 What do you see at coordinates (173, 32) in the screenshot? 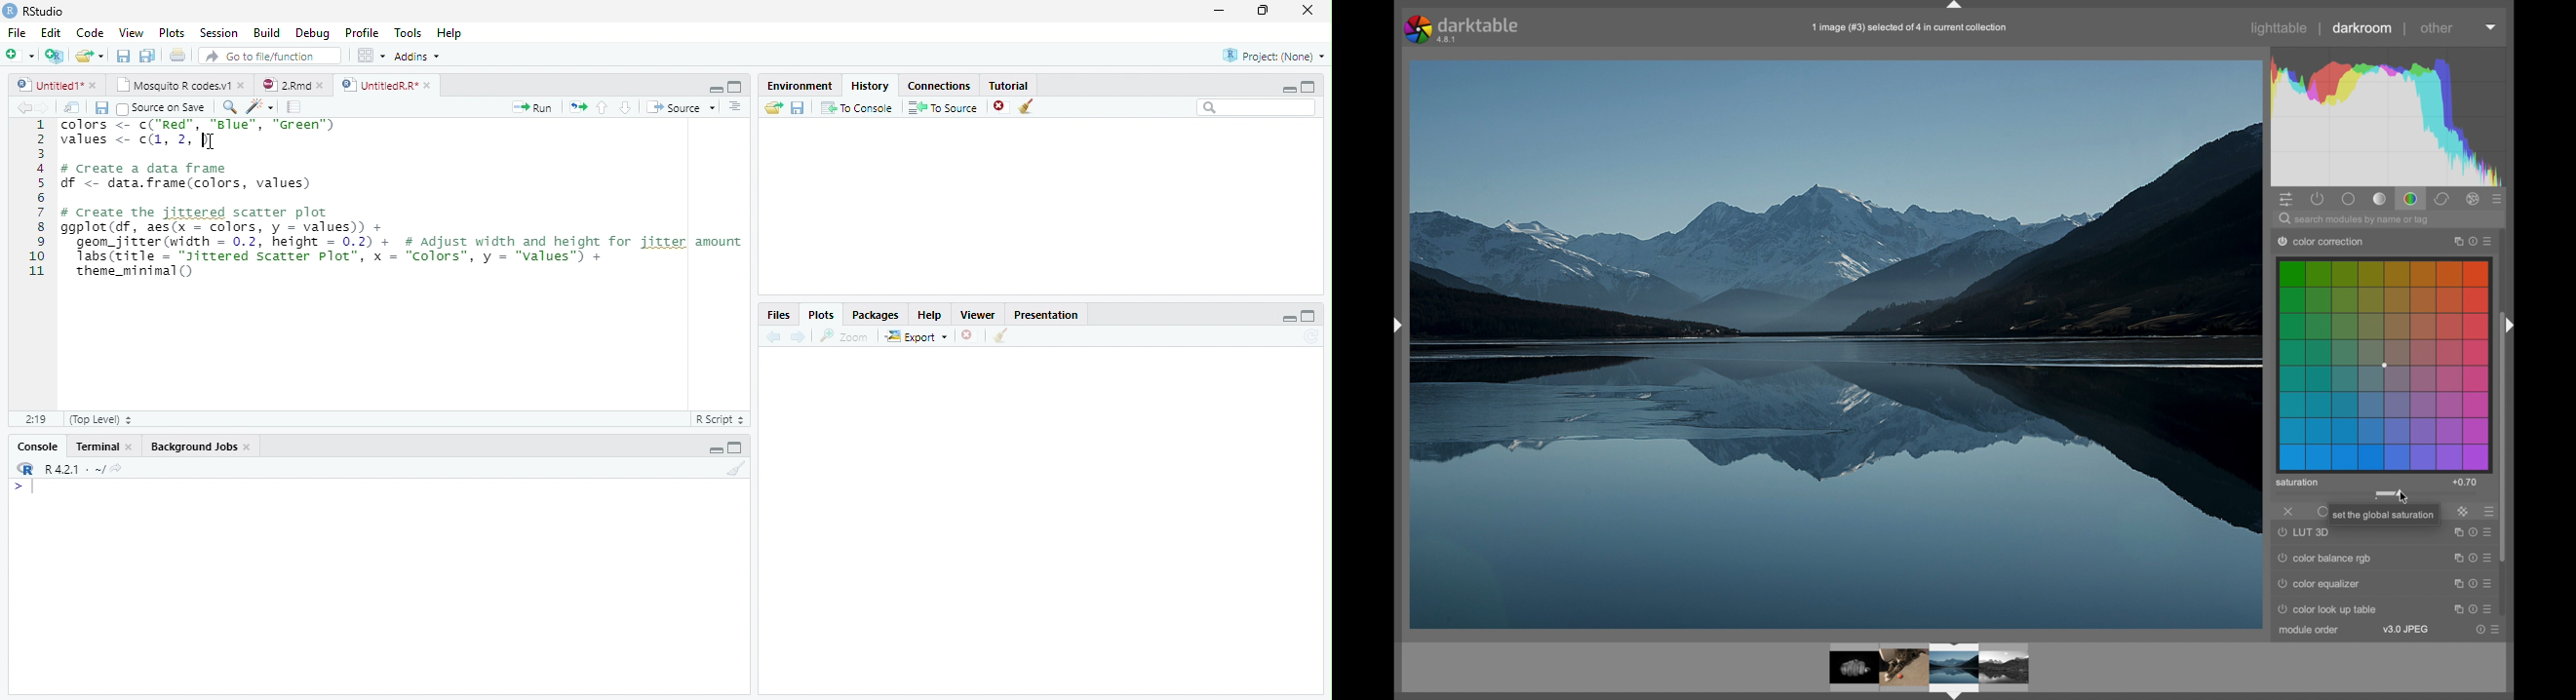
I see `Plots` at bounding box center [173, 32].